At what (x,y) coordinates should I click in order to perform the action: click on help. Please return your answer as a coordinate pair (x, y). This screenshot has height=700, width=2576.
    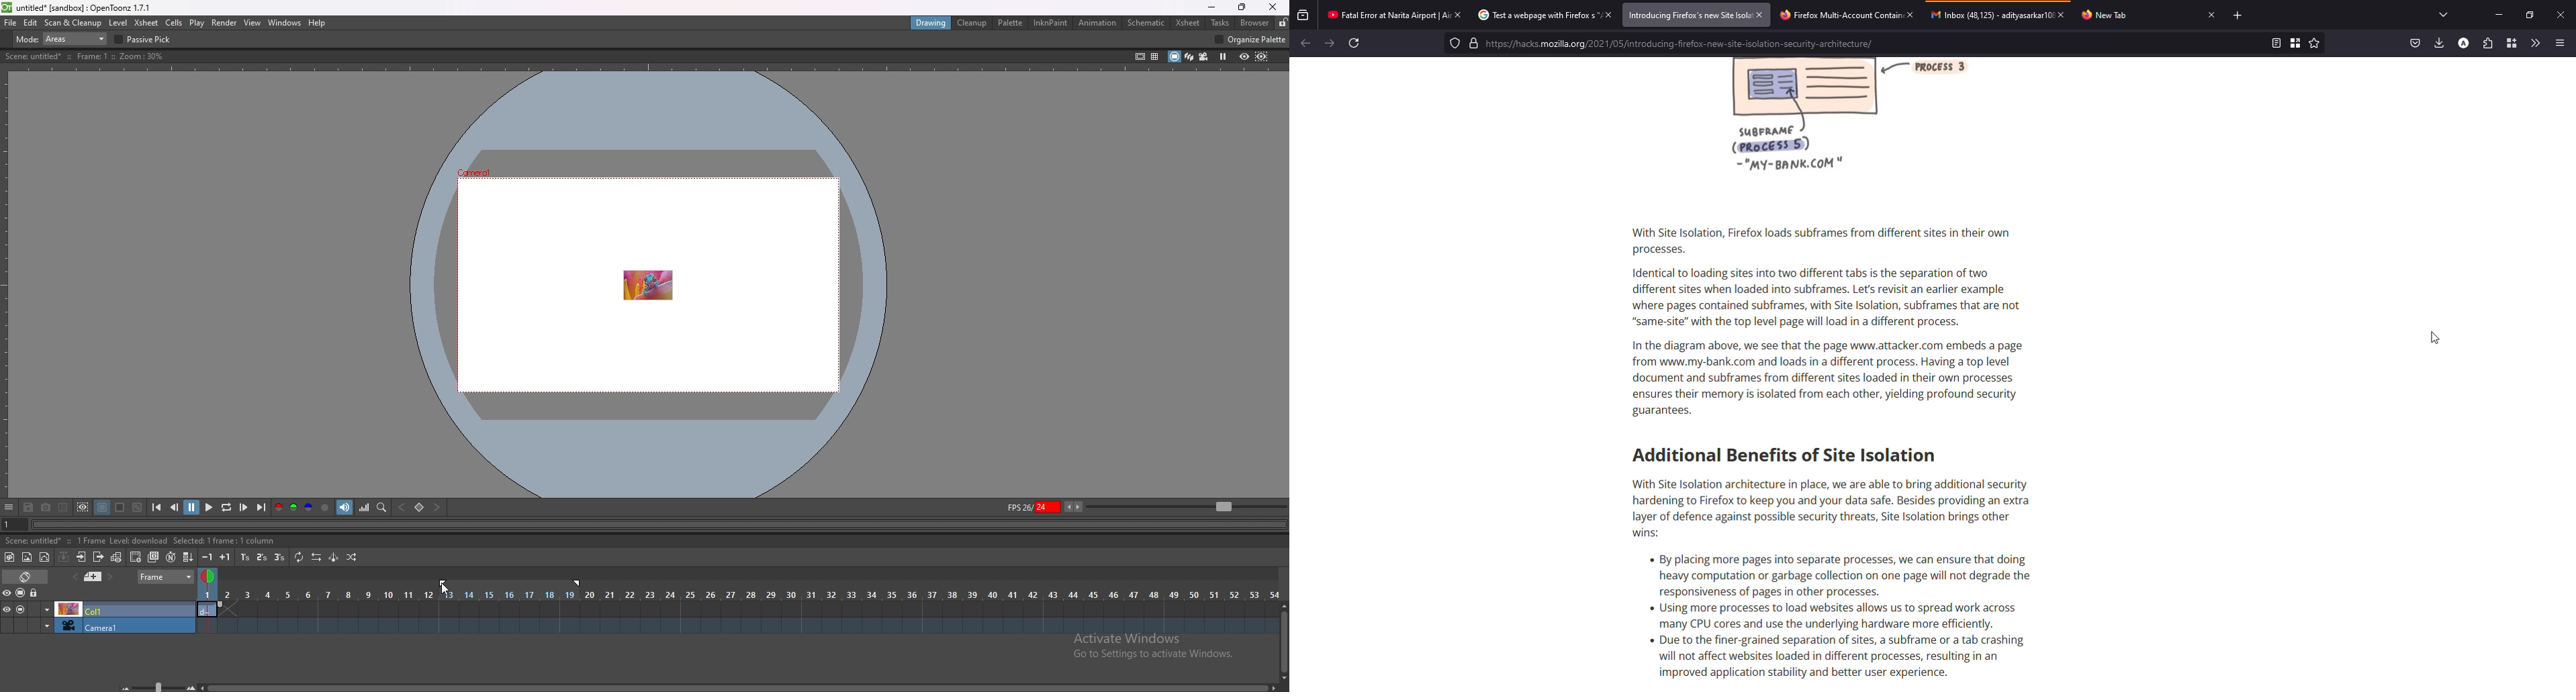
    Looking at the image, I should click on (316, 23).